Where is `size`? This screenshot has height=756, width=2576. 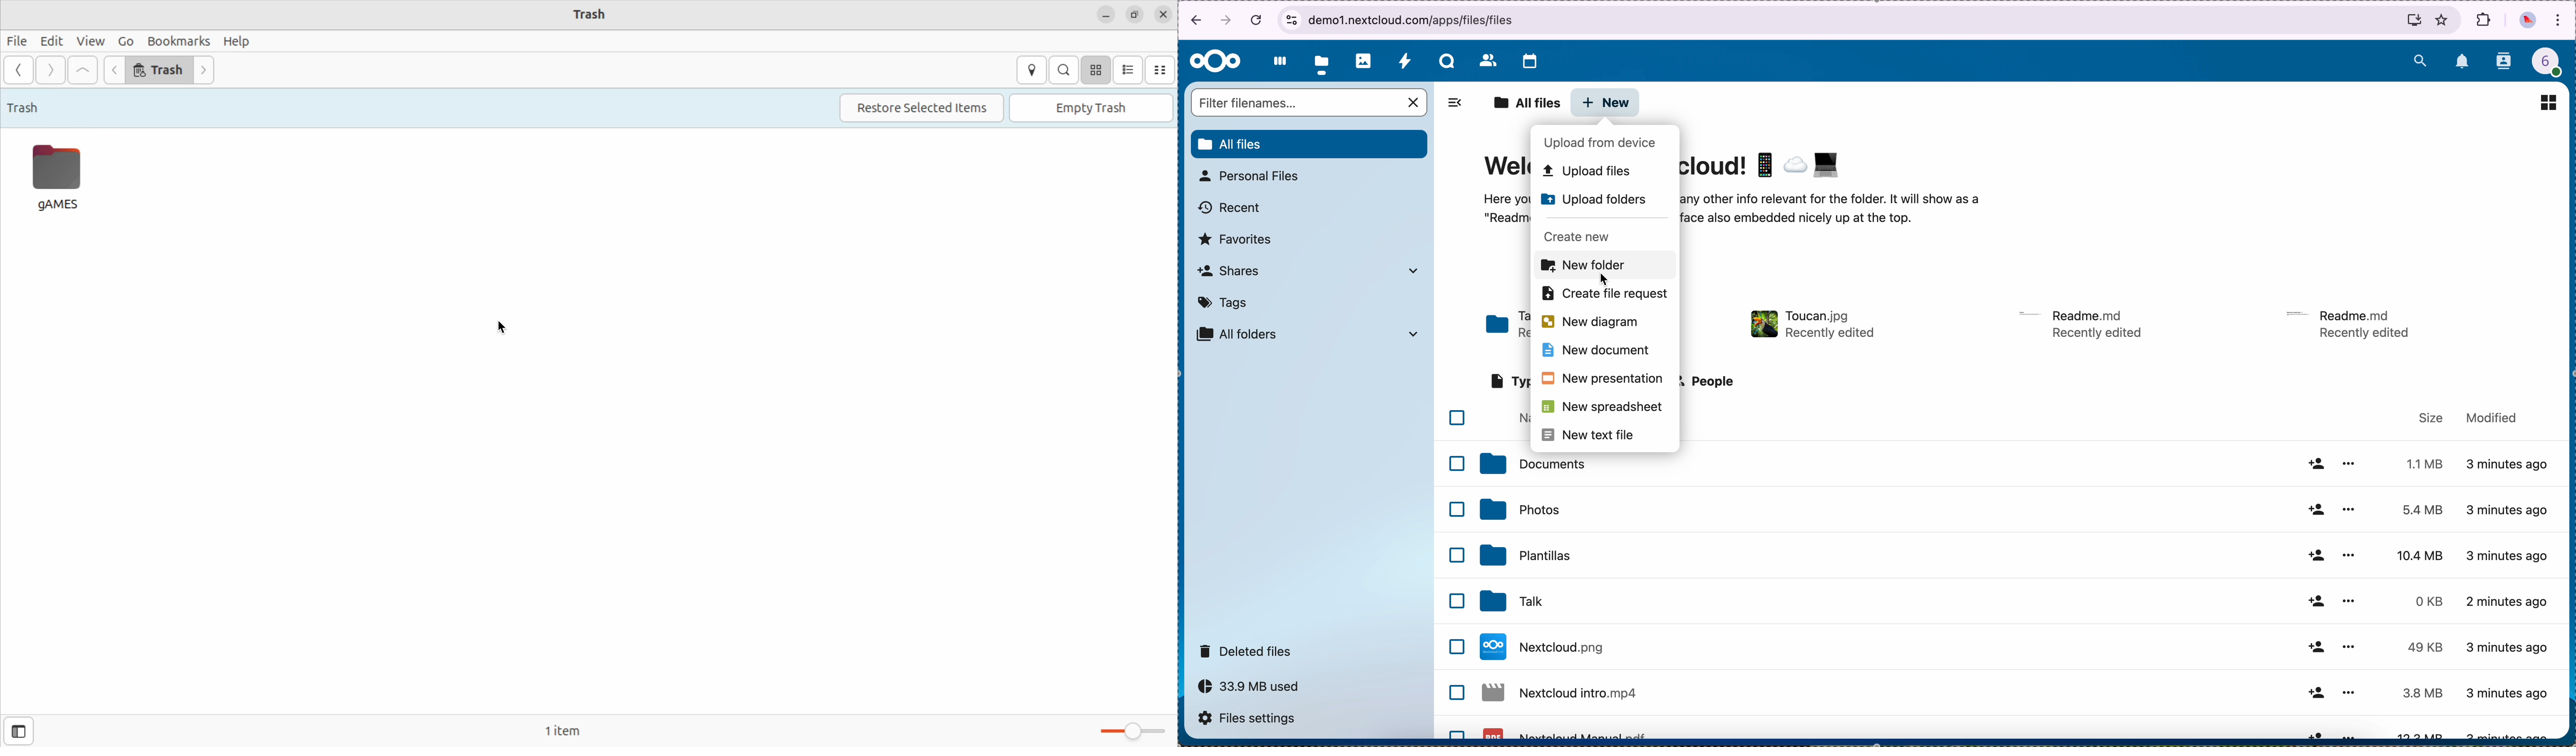
size is located at coordinates (2432, 418).